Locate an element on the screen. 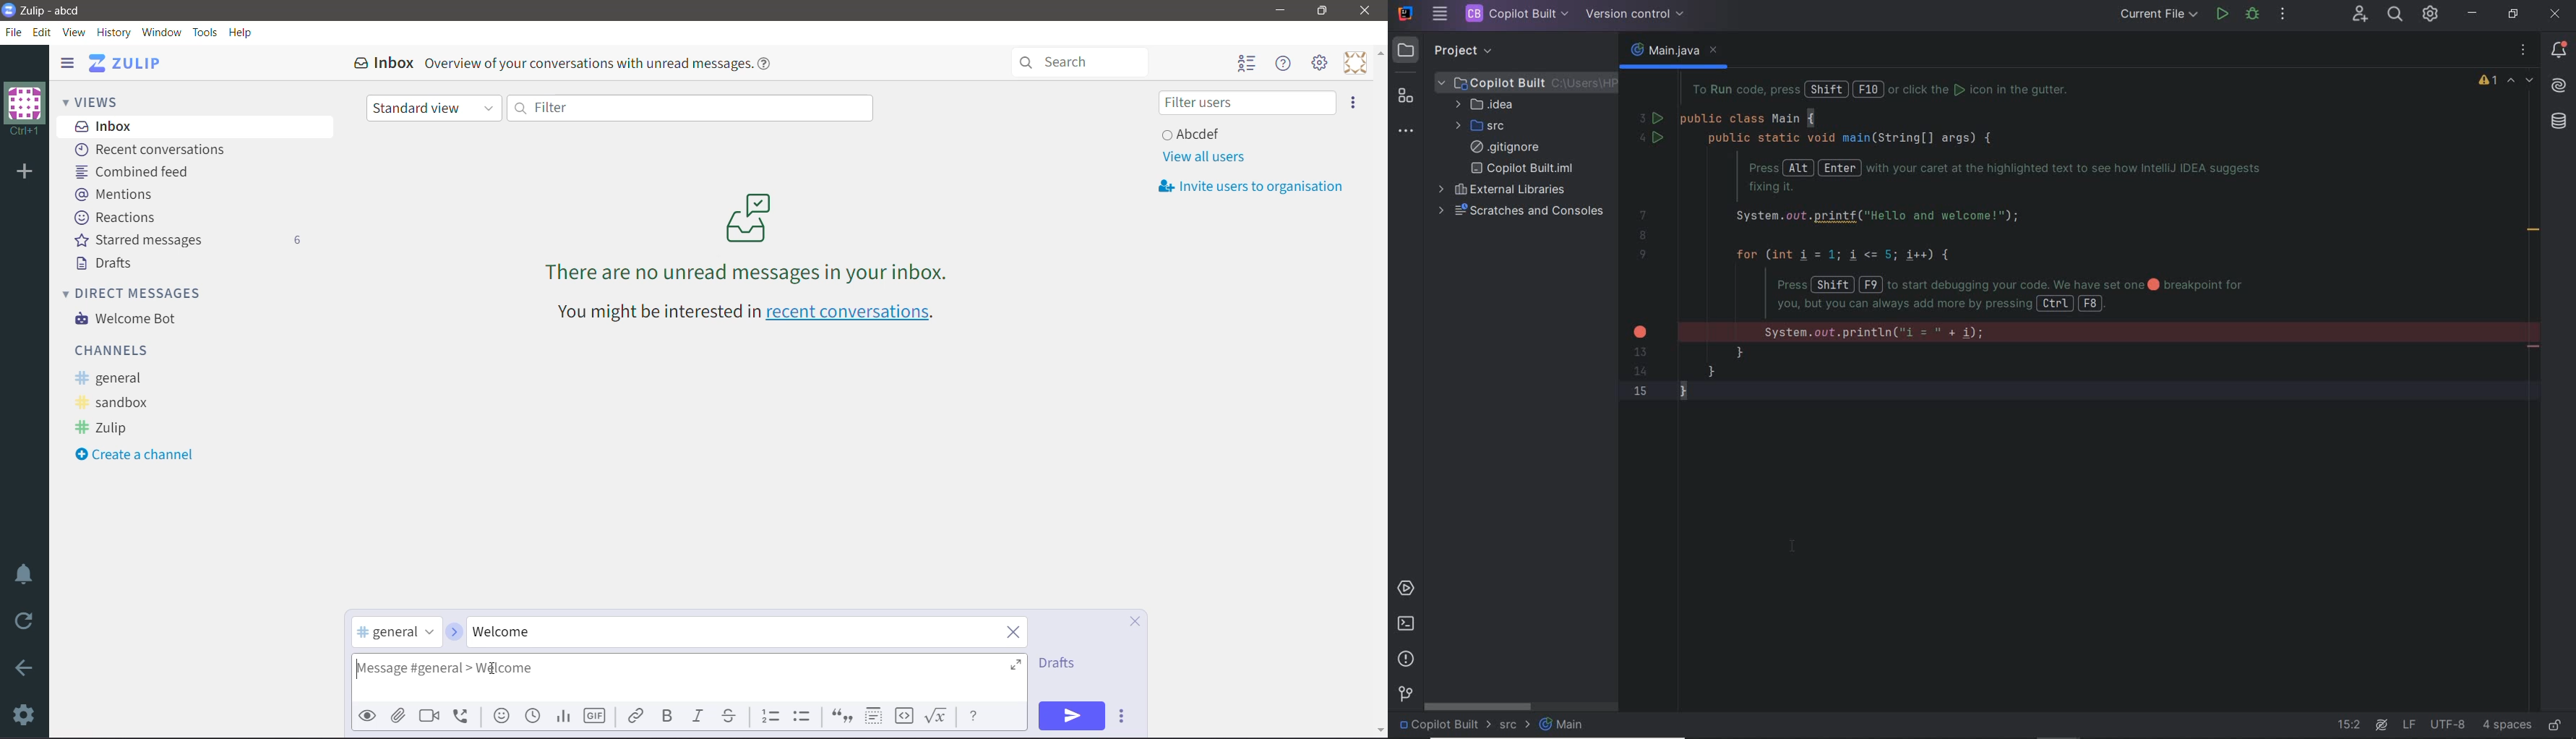  Search is located at coordinates (1086, 61).